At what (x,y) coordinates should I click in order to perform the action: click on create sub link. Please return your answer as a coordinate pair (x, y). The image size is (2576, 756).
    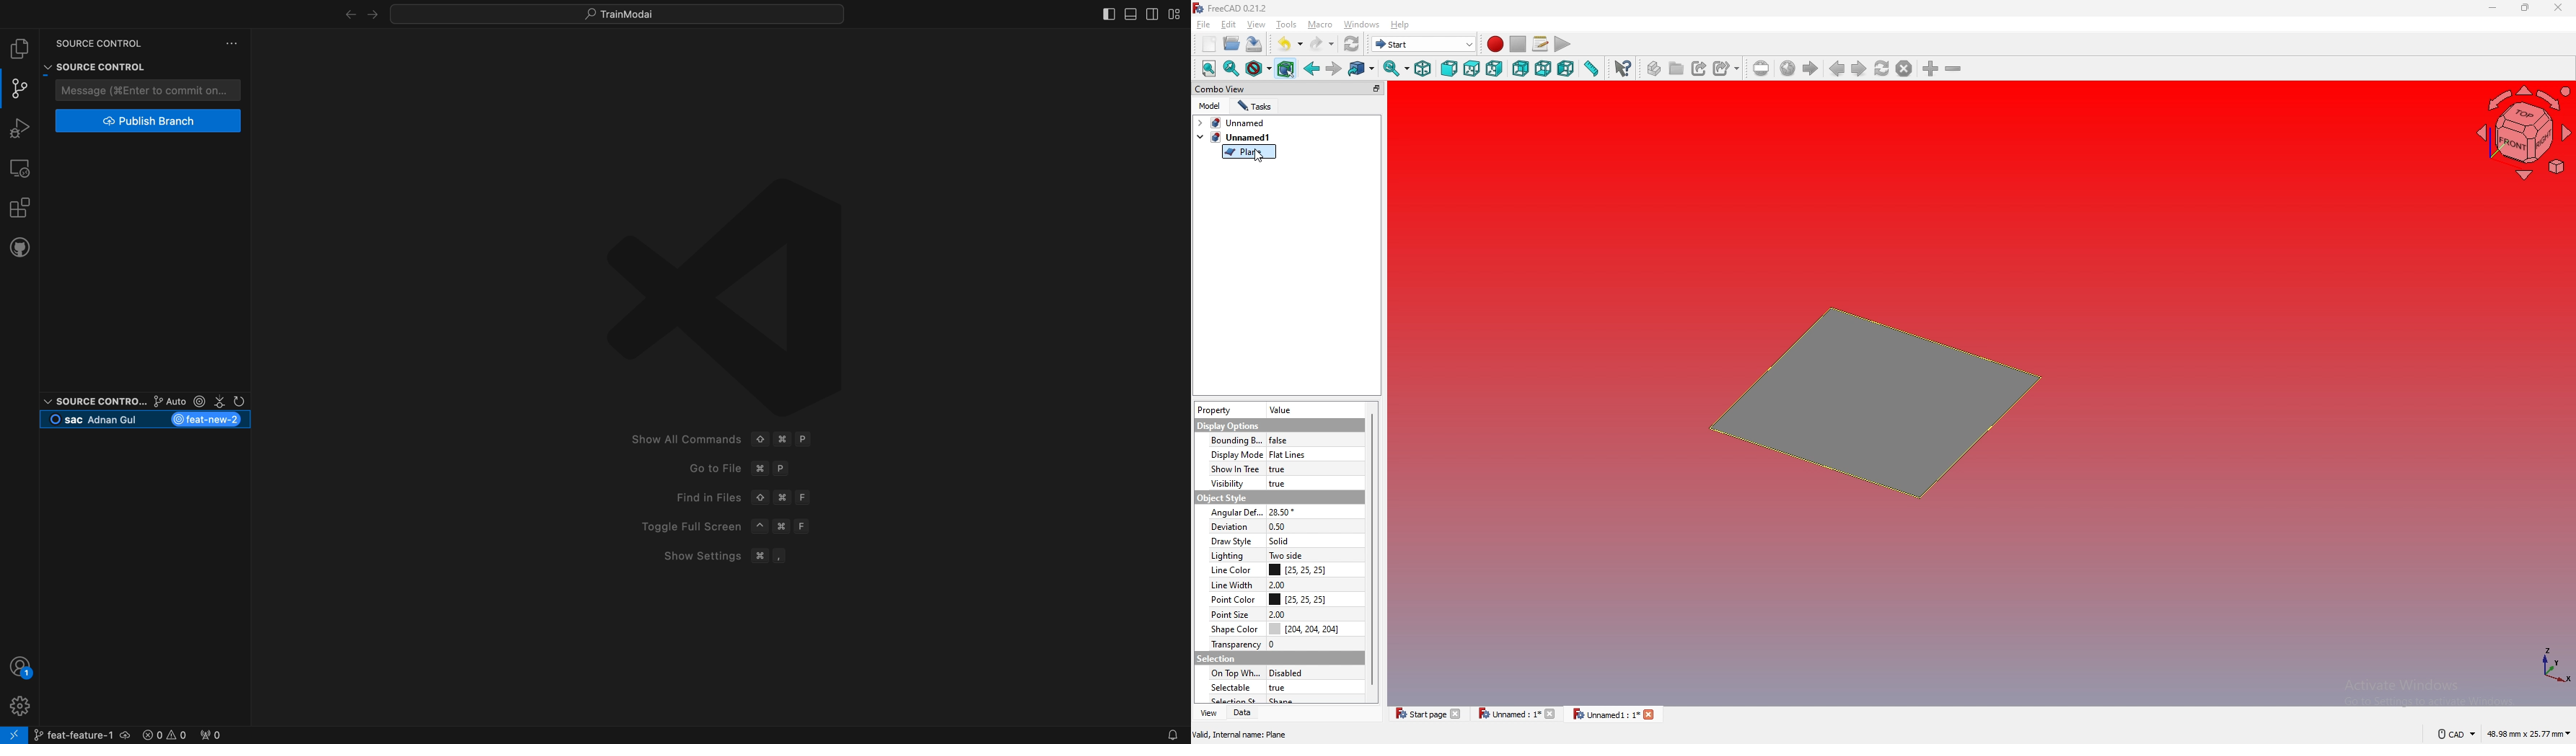
    Looking at the image, I should click on (1727, 68).